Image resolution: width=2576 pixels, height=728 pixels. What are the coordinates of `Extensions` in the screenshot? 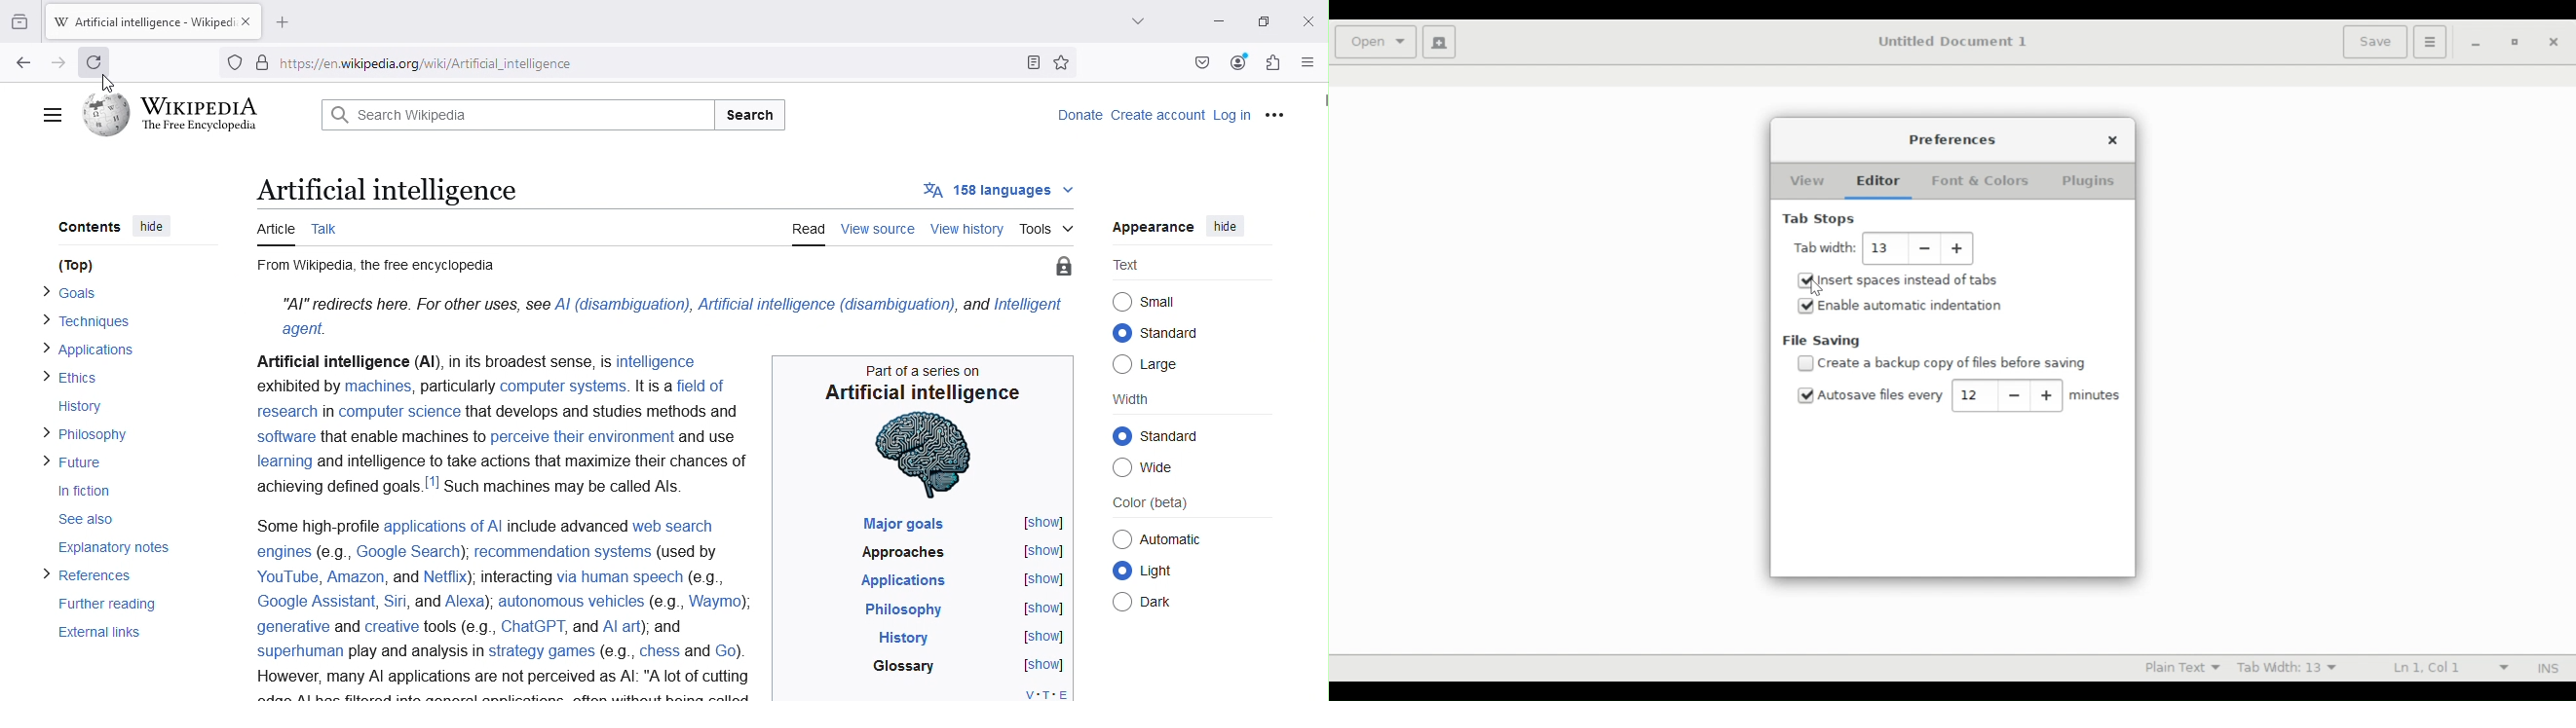 It's located at (1274, 64).